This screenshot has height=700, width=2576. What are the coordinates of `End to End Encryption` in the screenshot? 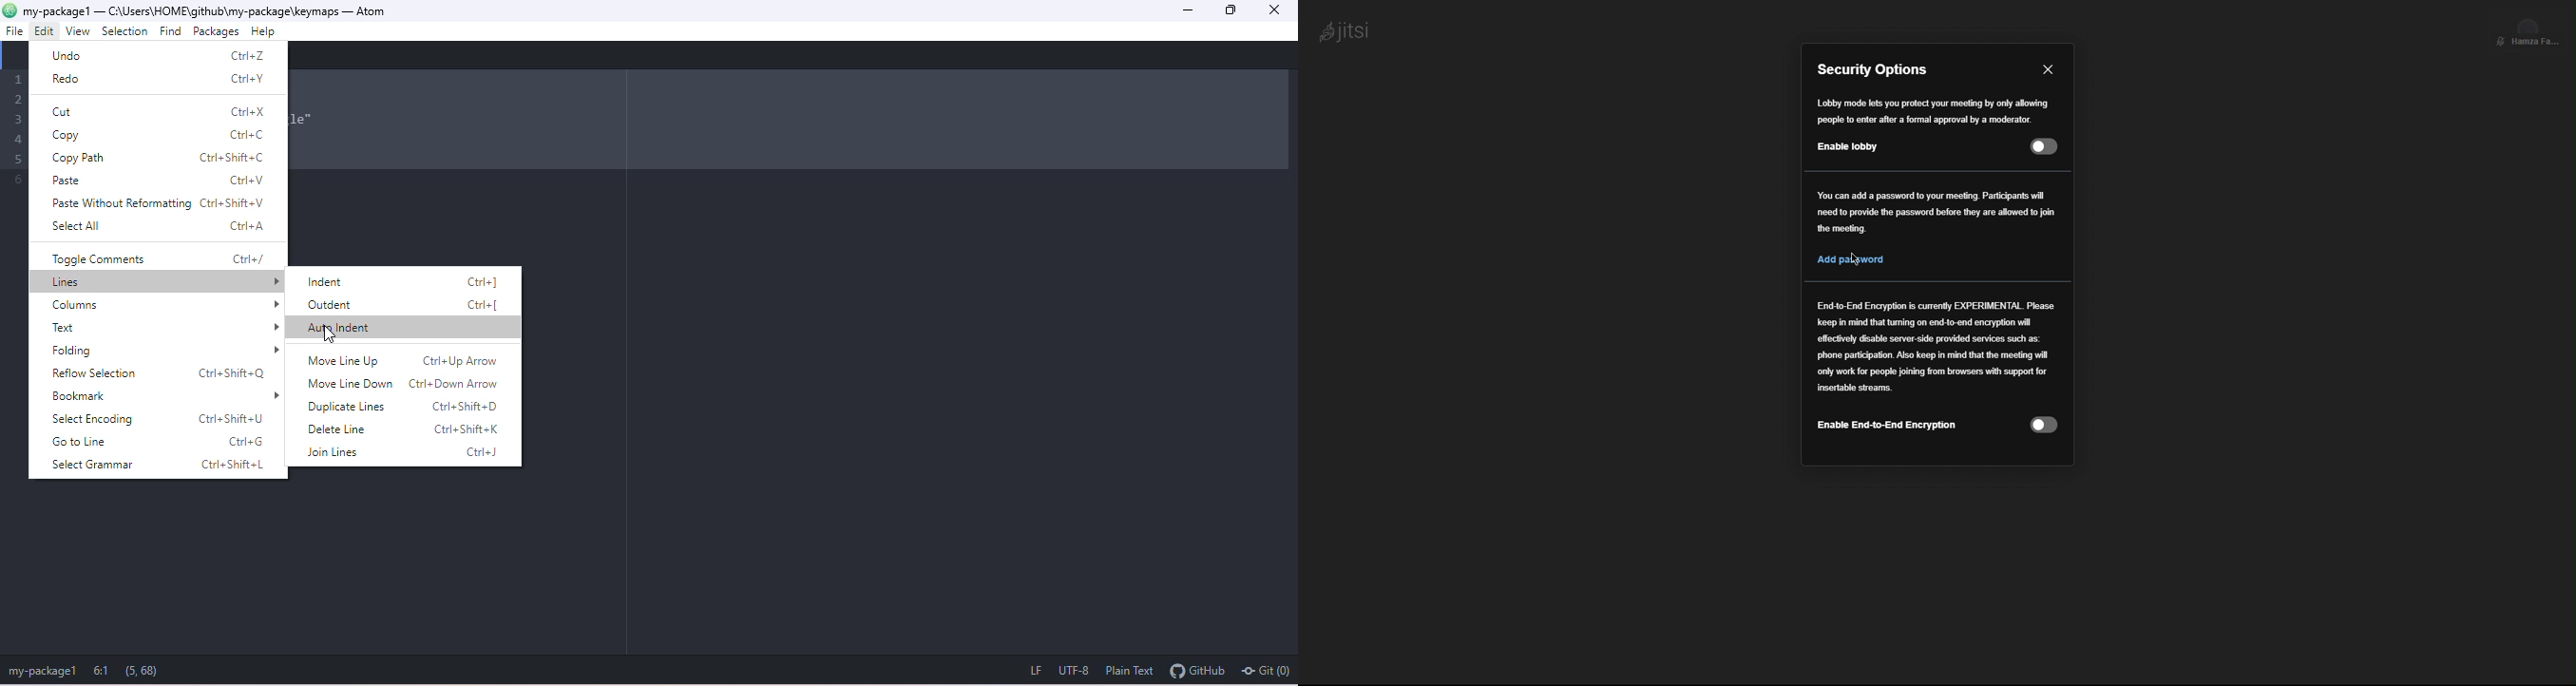 It's located at (1936, 349).